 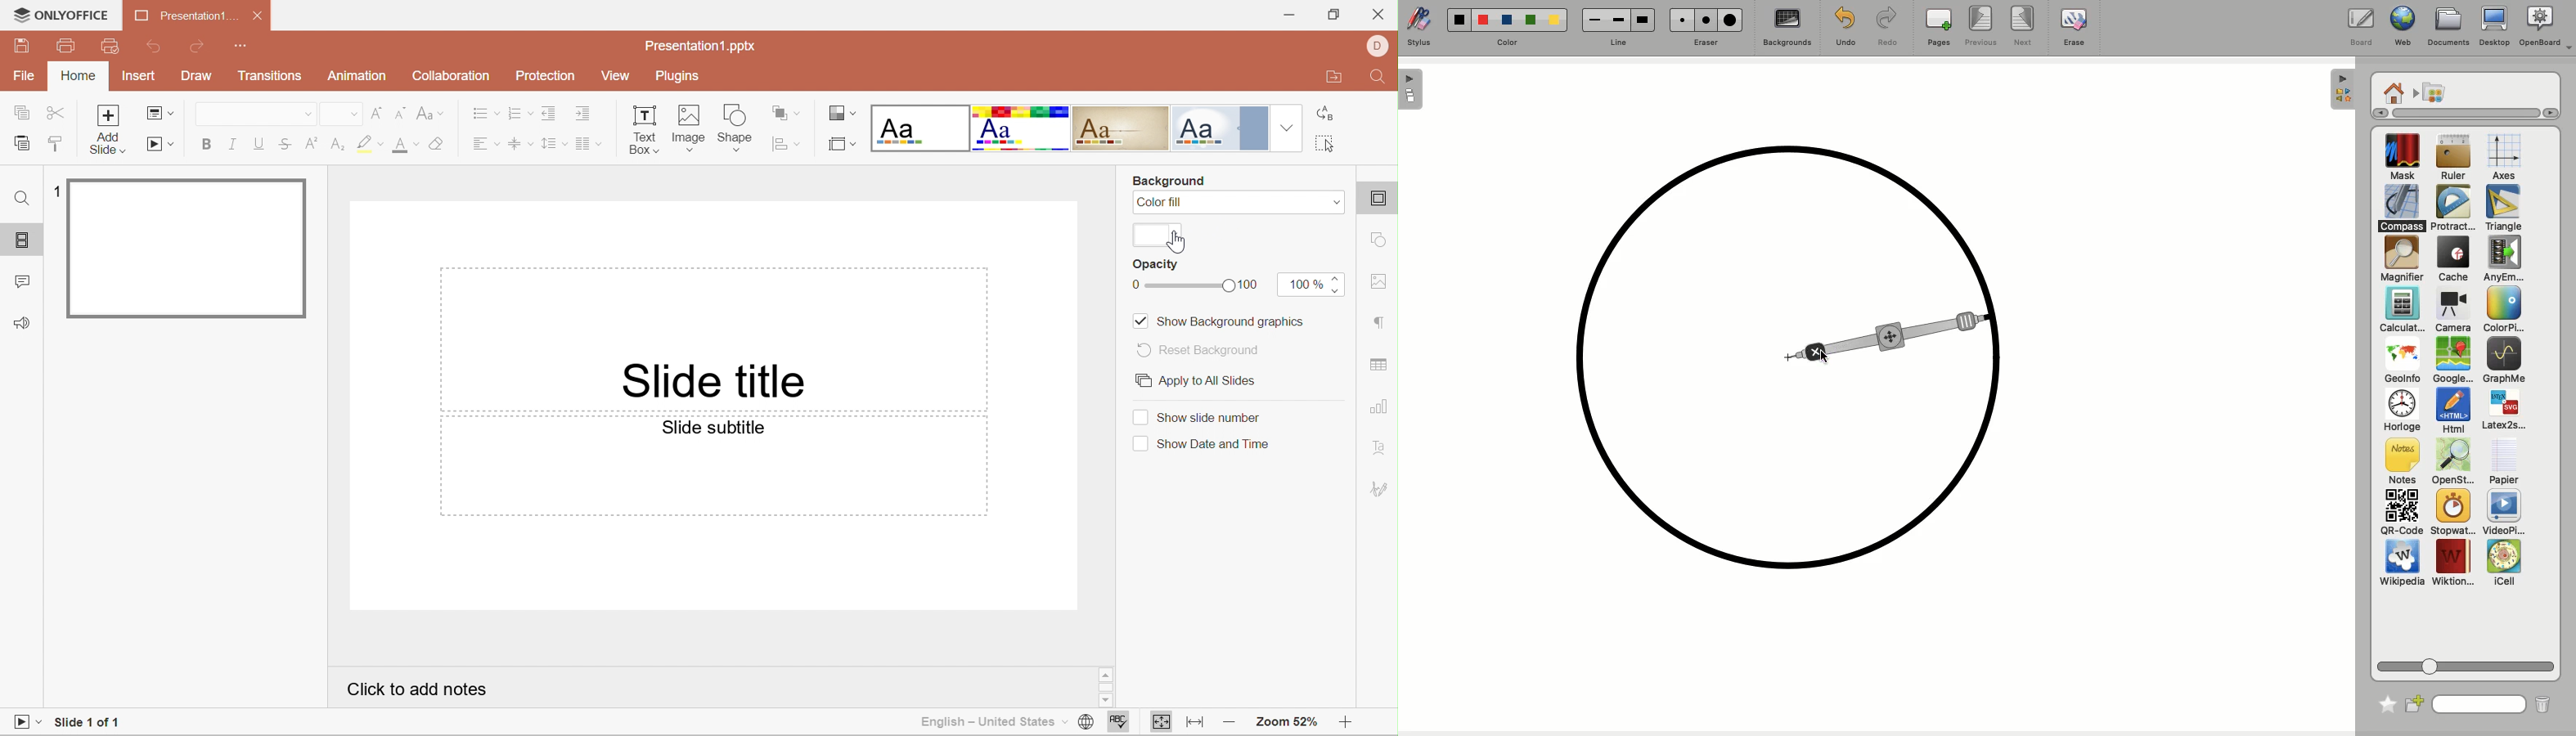 I want to click on Notes, so click(x=2399, y=462).